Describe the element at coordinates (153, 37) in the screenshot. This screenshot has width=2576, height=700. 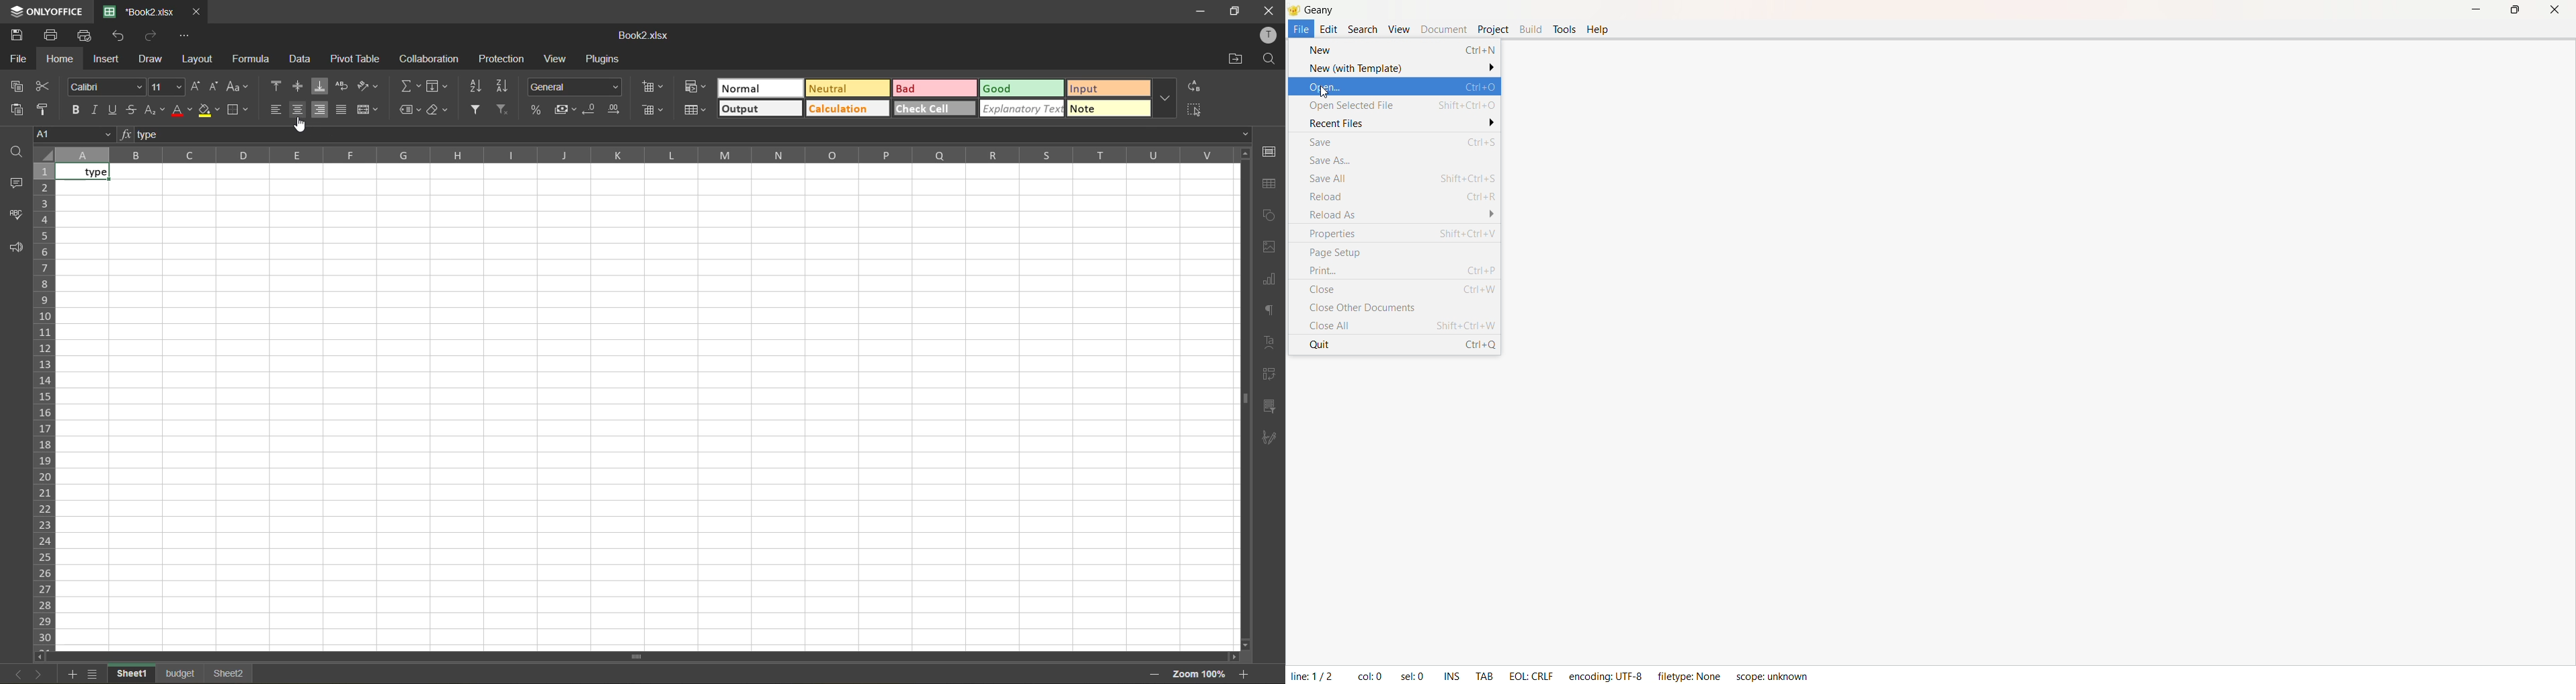
I see `redo` at that location.